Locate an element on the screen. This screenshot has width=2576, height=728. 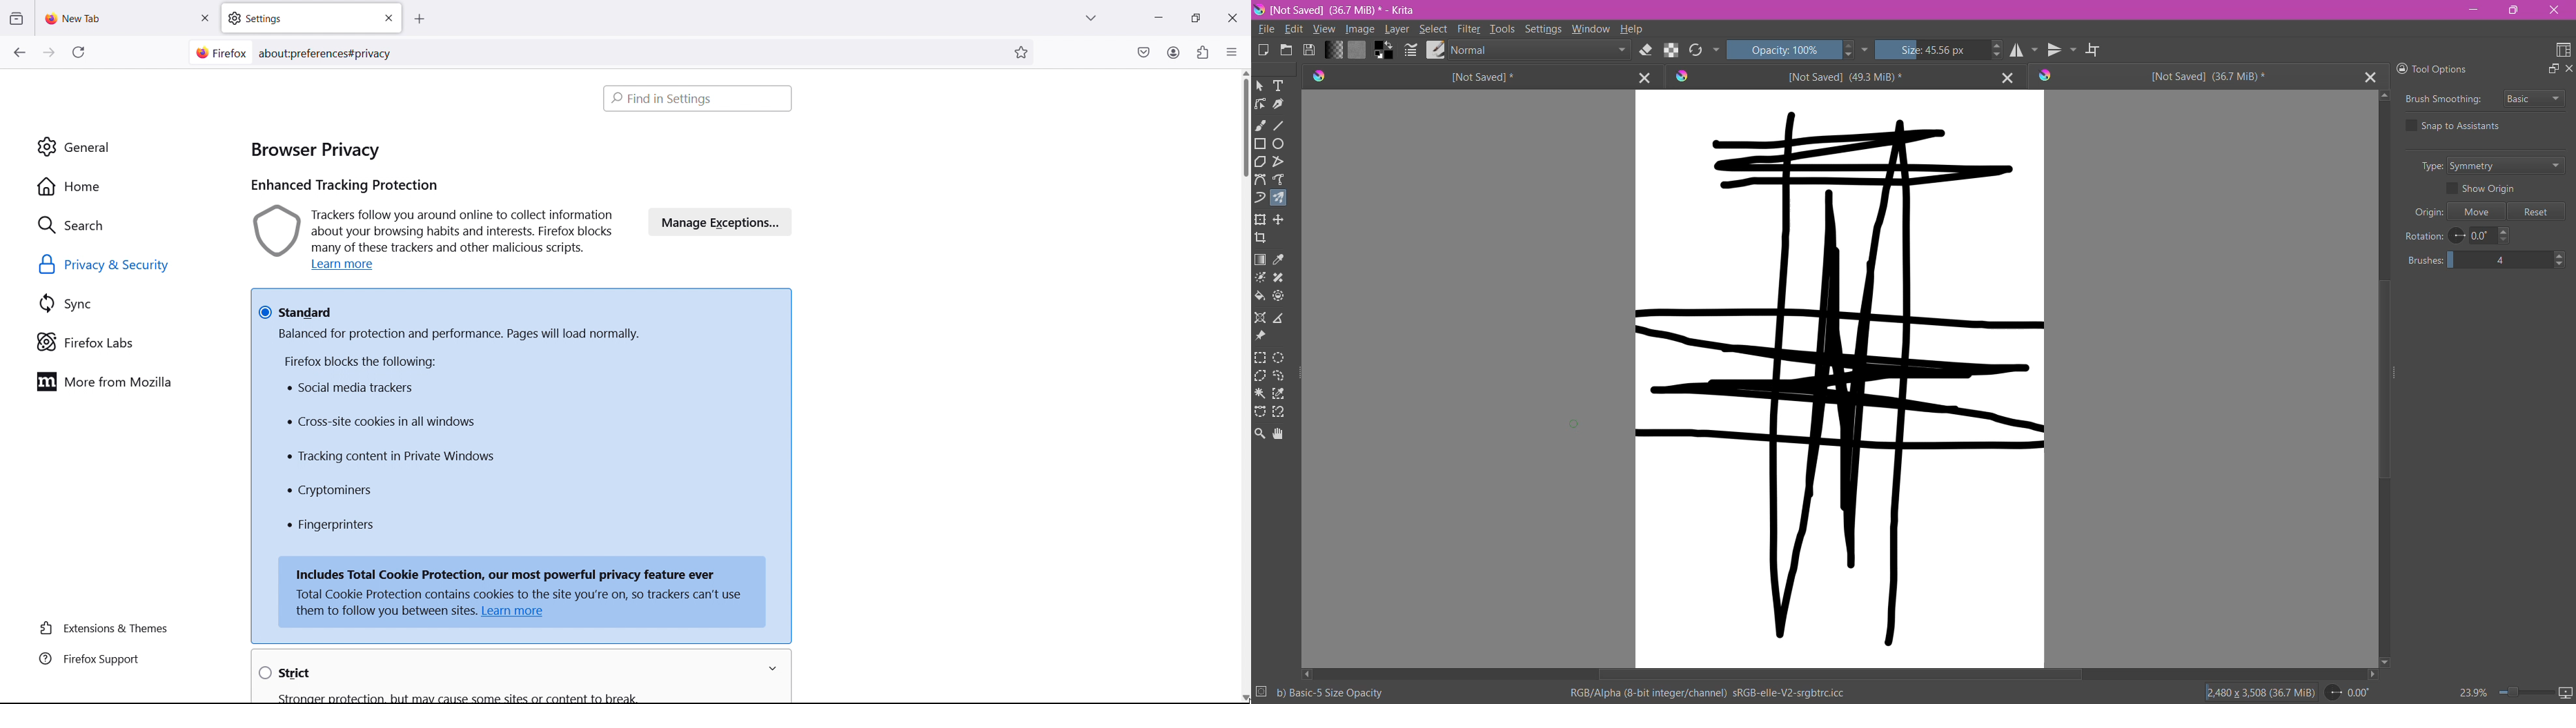
enhanced tracking protection is located at coordinates (343, 186).